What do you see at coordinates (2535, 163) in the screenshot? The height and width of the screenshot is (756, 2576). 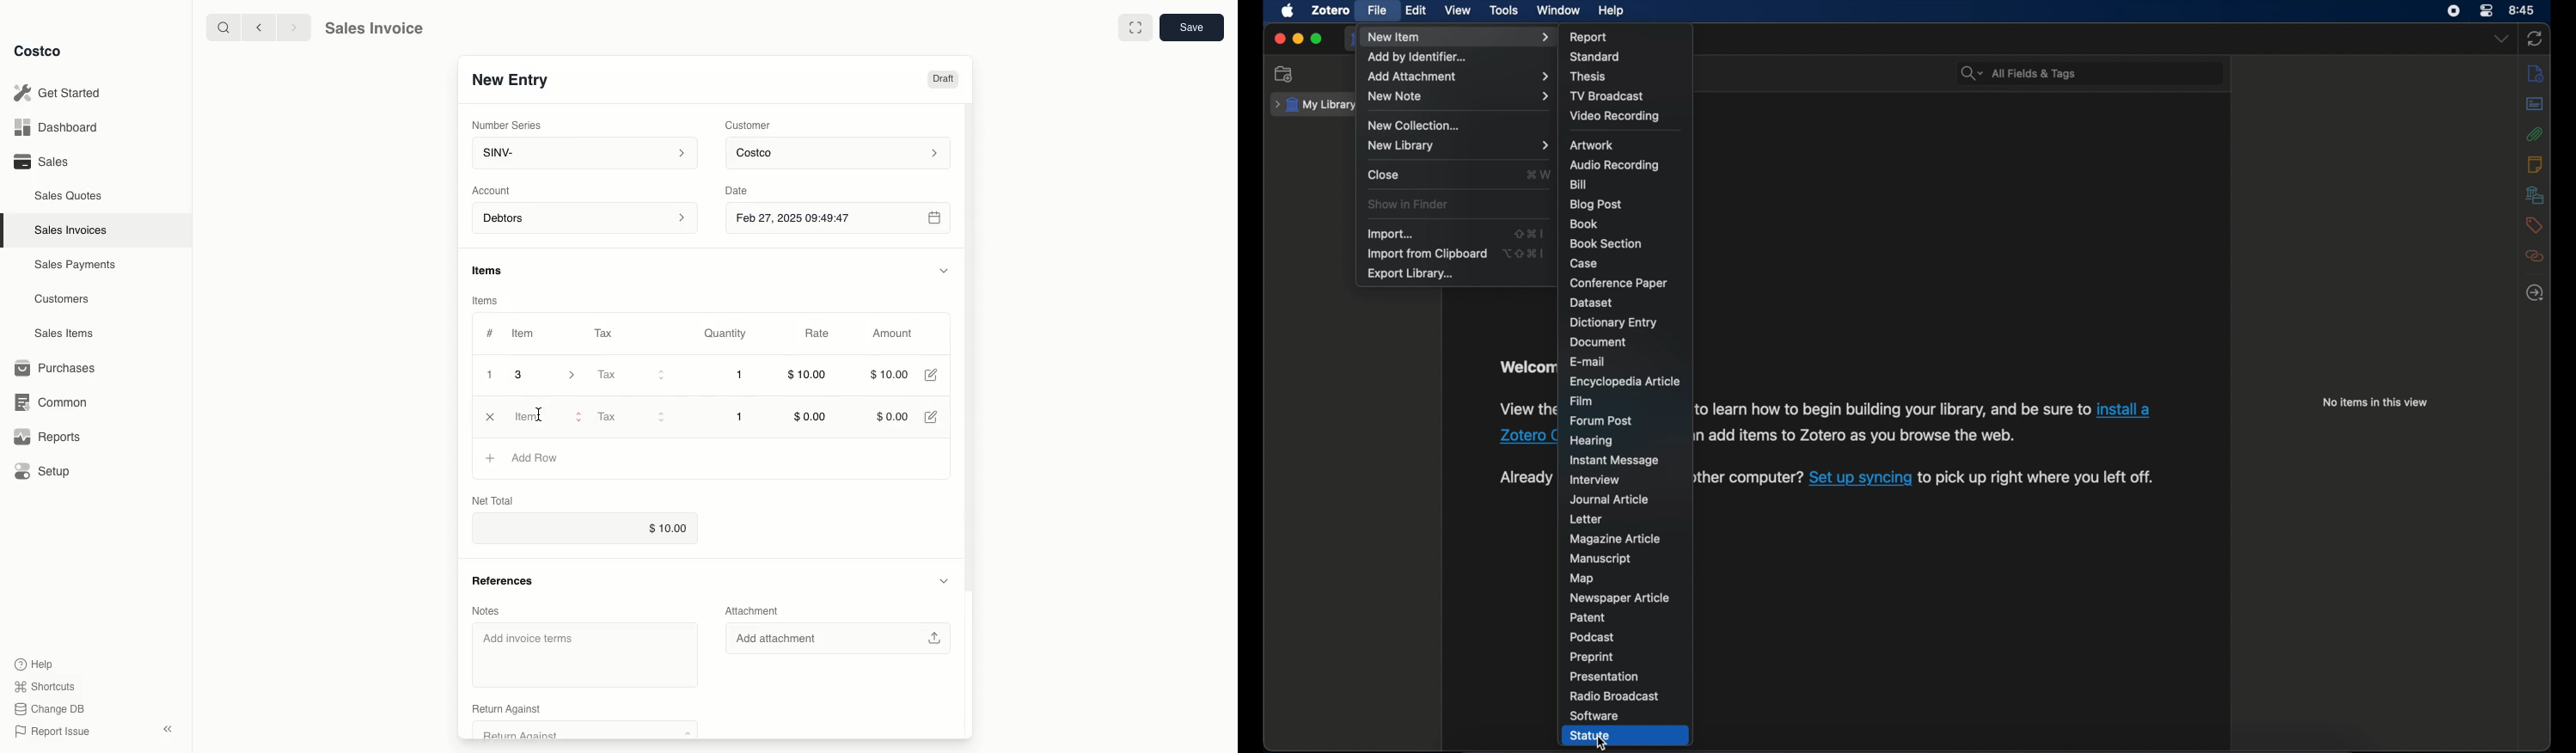 I see `notes` at bounding box center [2535, 163].